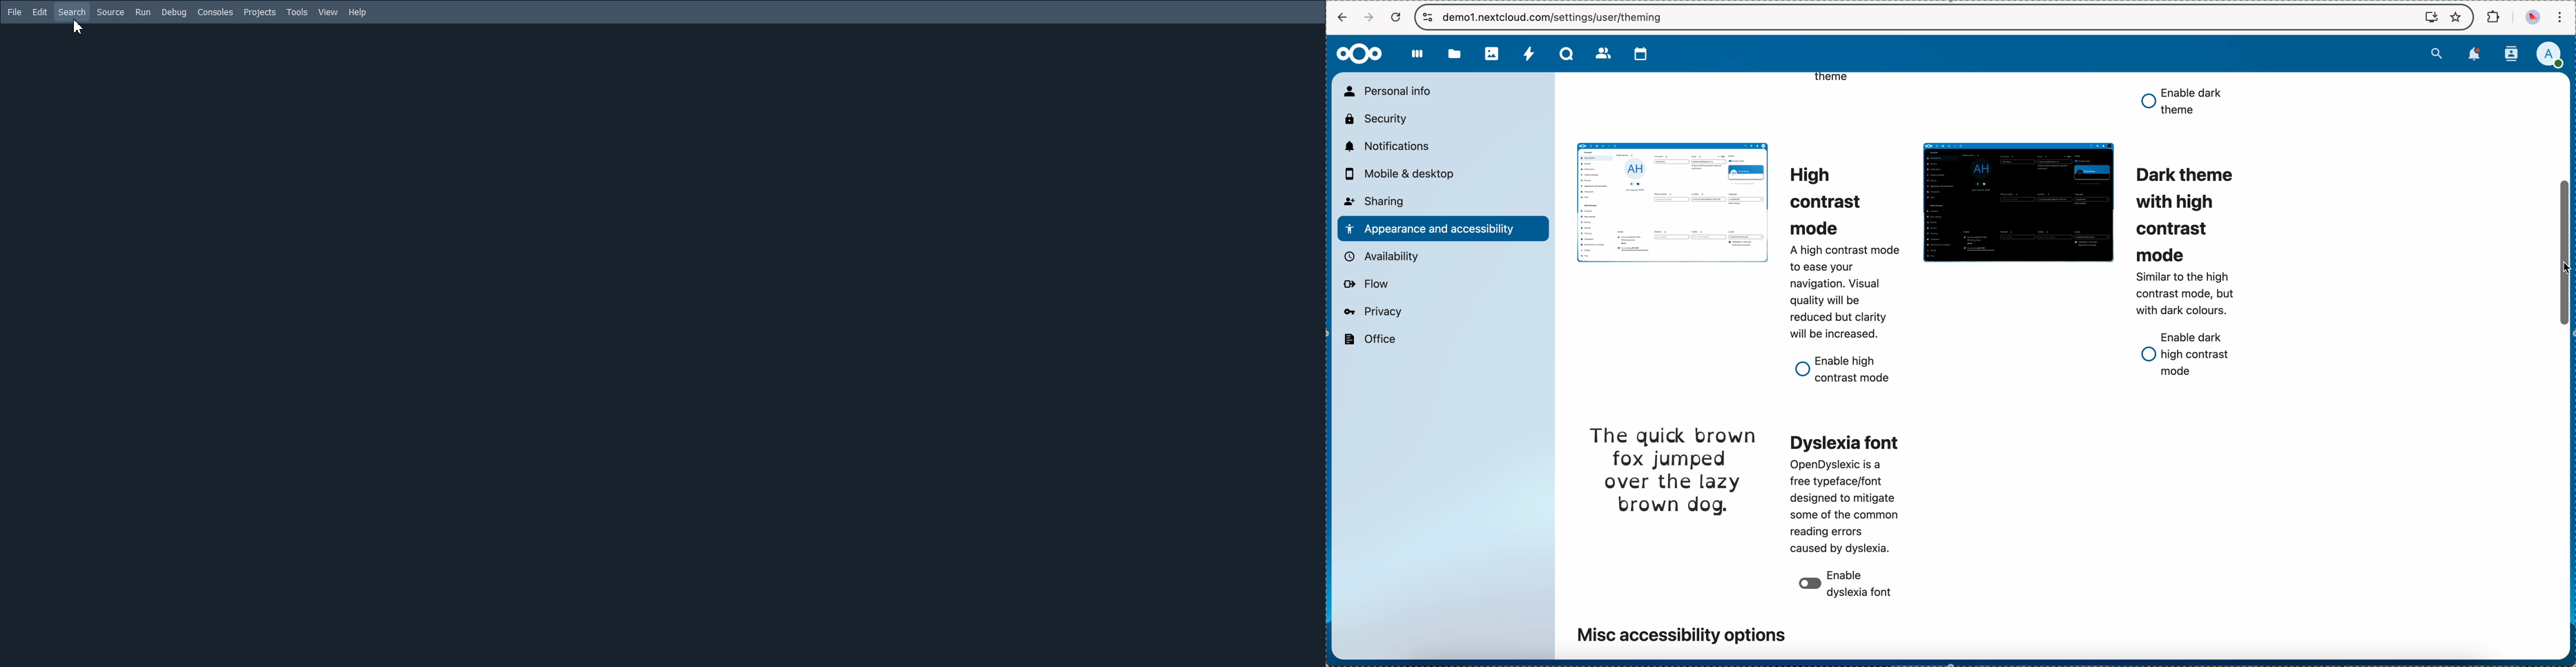 The width and height of the screenshot is (2576, 672). Describe the element at coordinates (1565, 54) in the screenshot. I see `Talk` at that location.